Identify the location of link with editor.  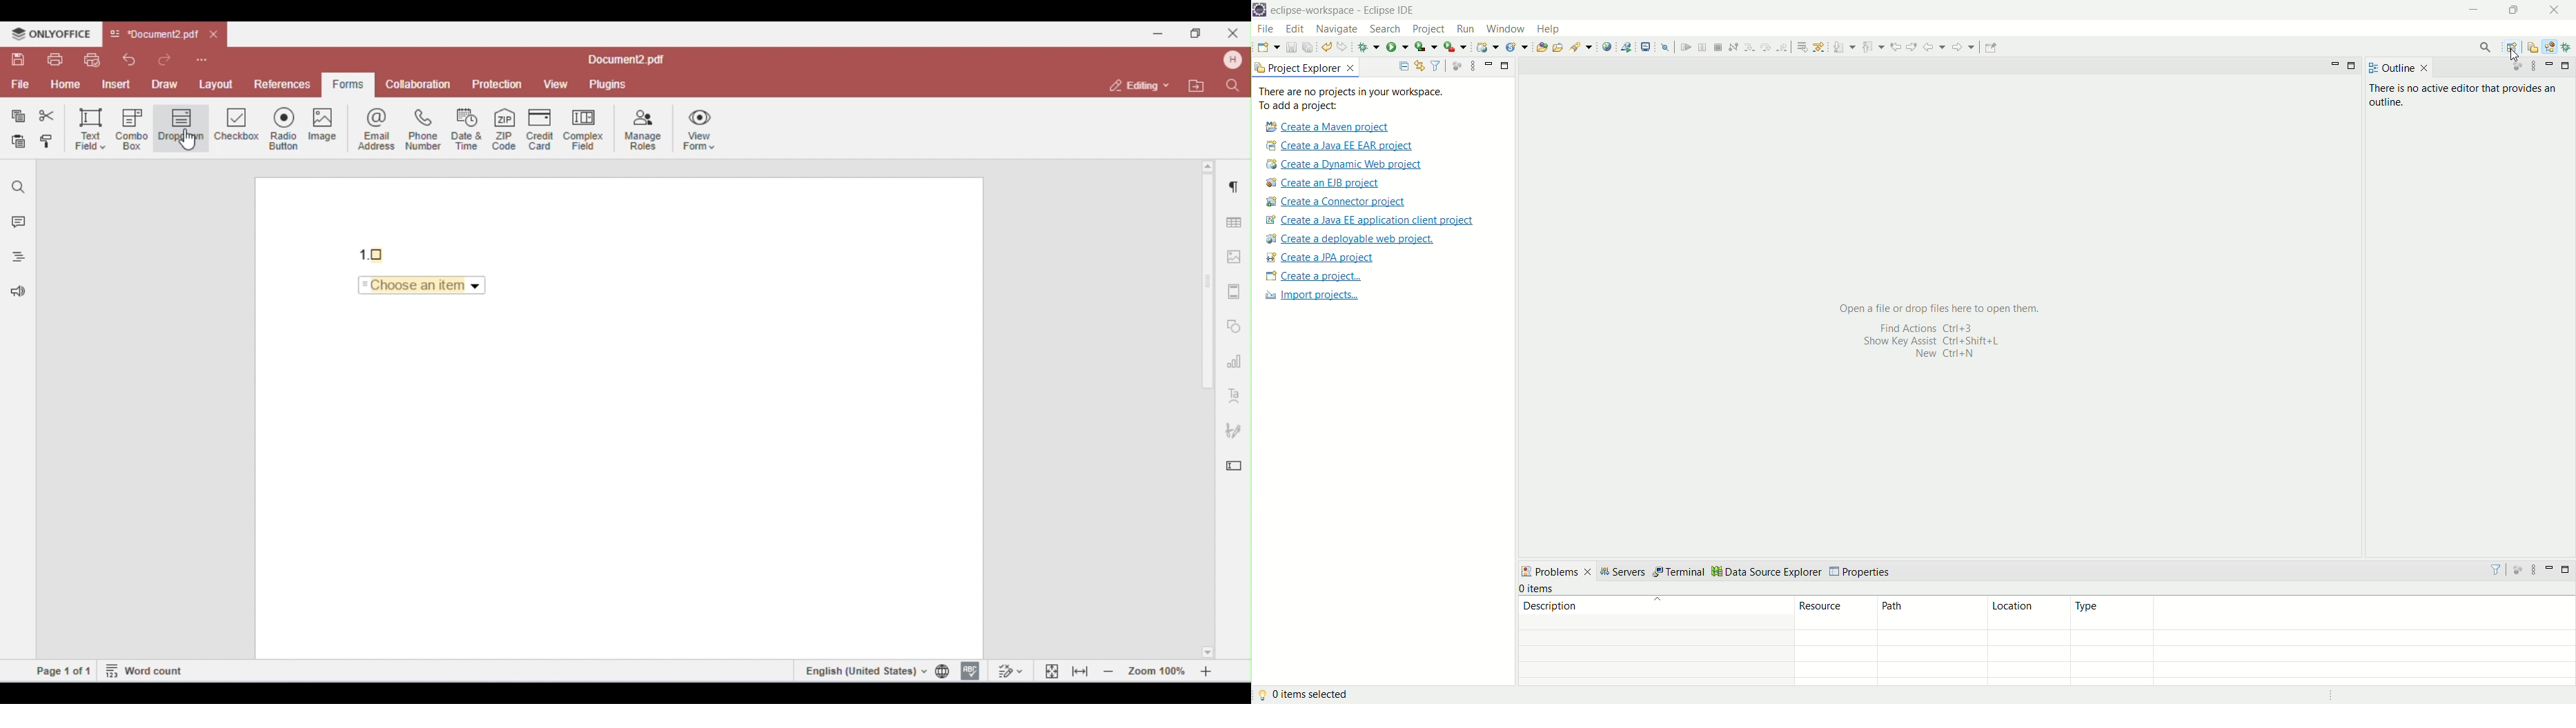
(1420, 65).